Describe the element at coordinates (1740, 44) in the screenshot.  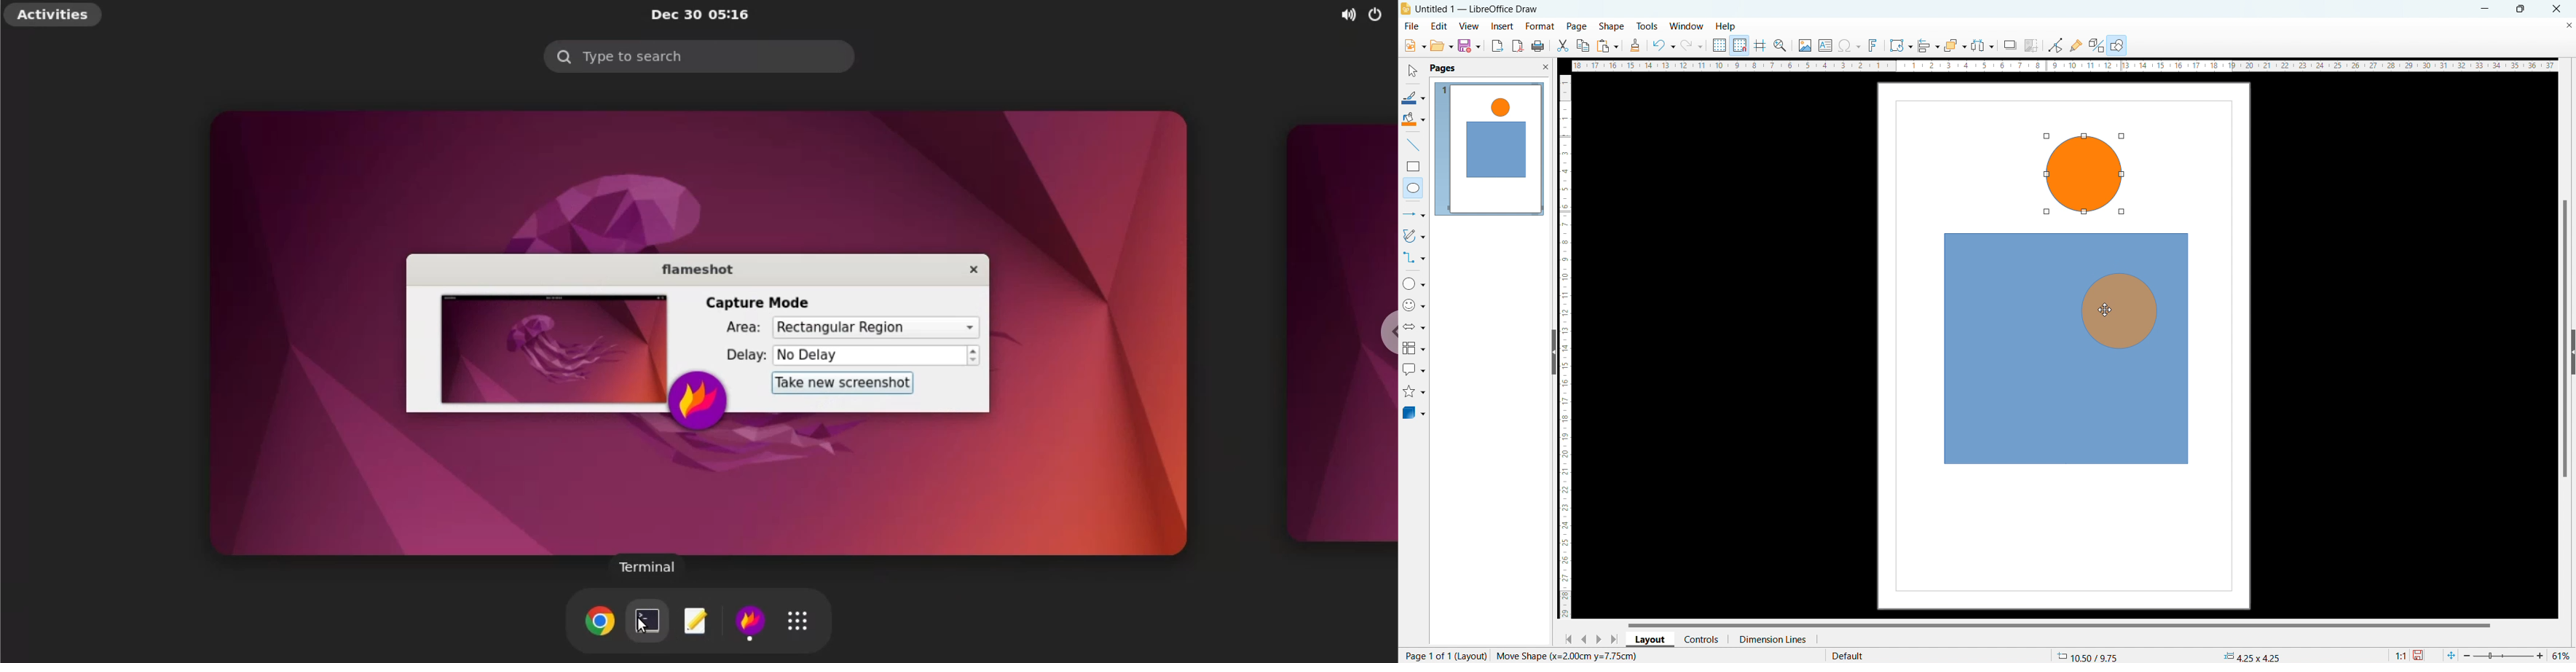
I see `snap to grid` at that location.